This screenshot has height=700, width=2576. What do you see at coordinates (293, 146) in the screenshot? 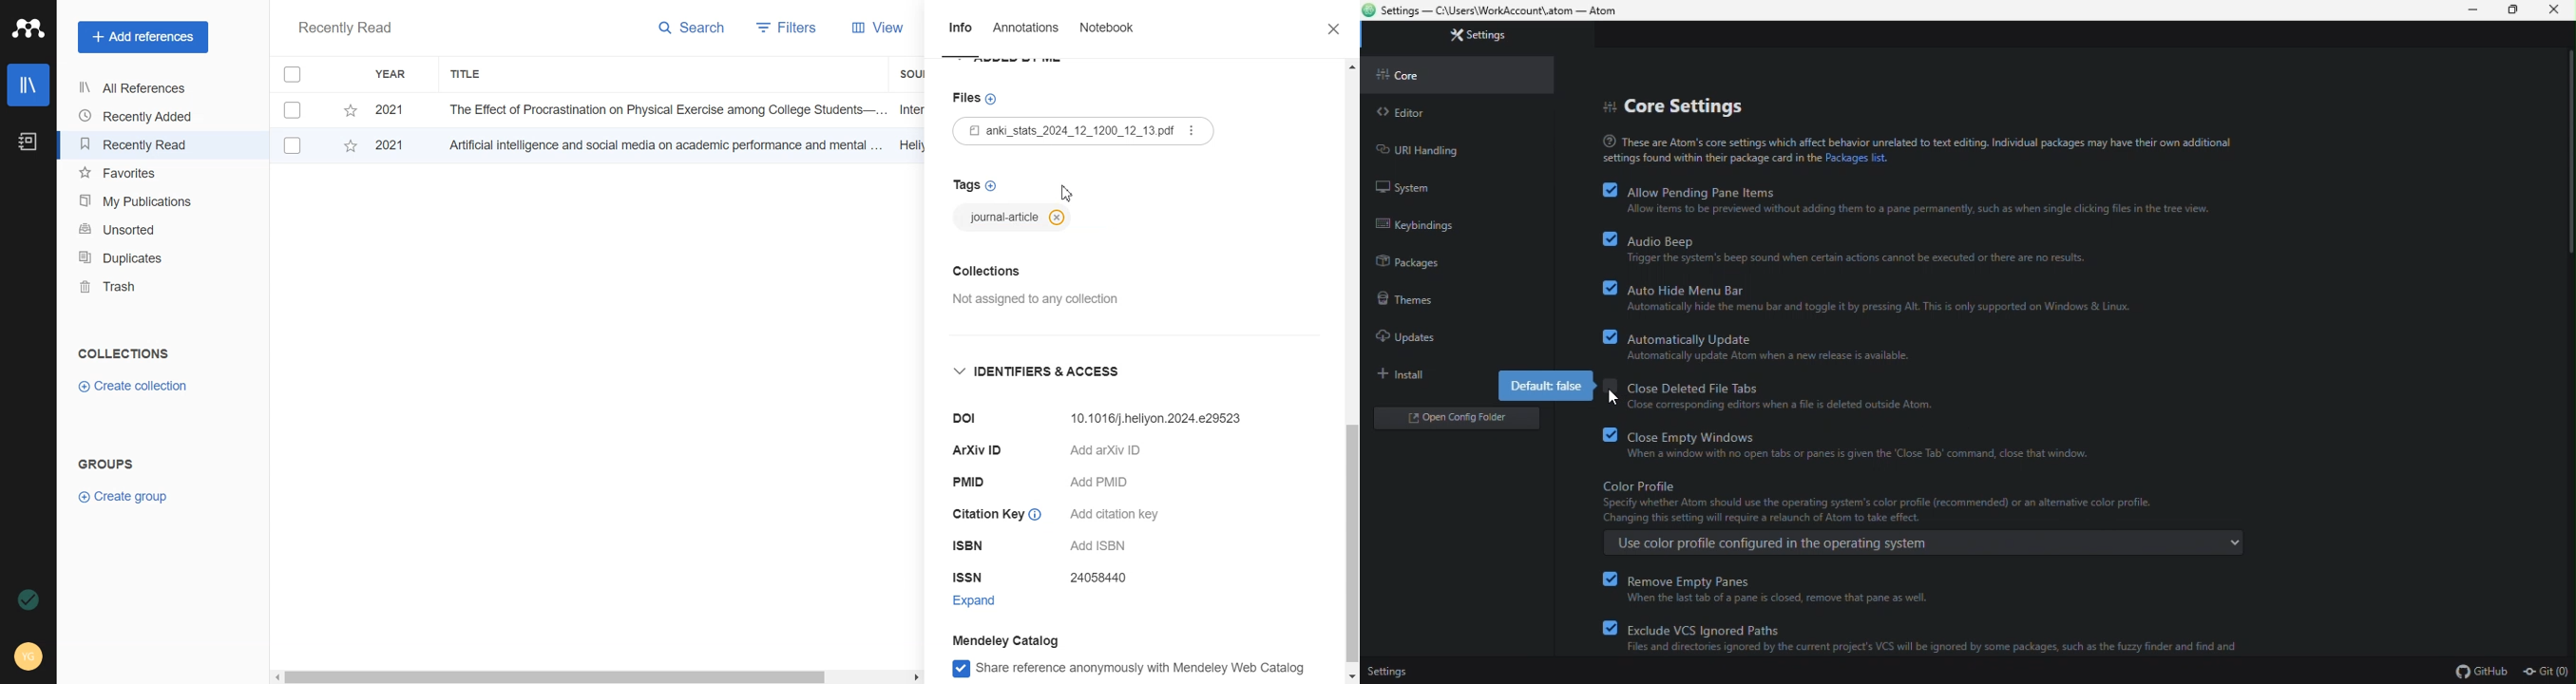
I see `Checkbox` at bounding box center [293, 146].